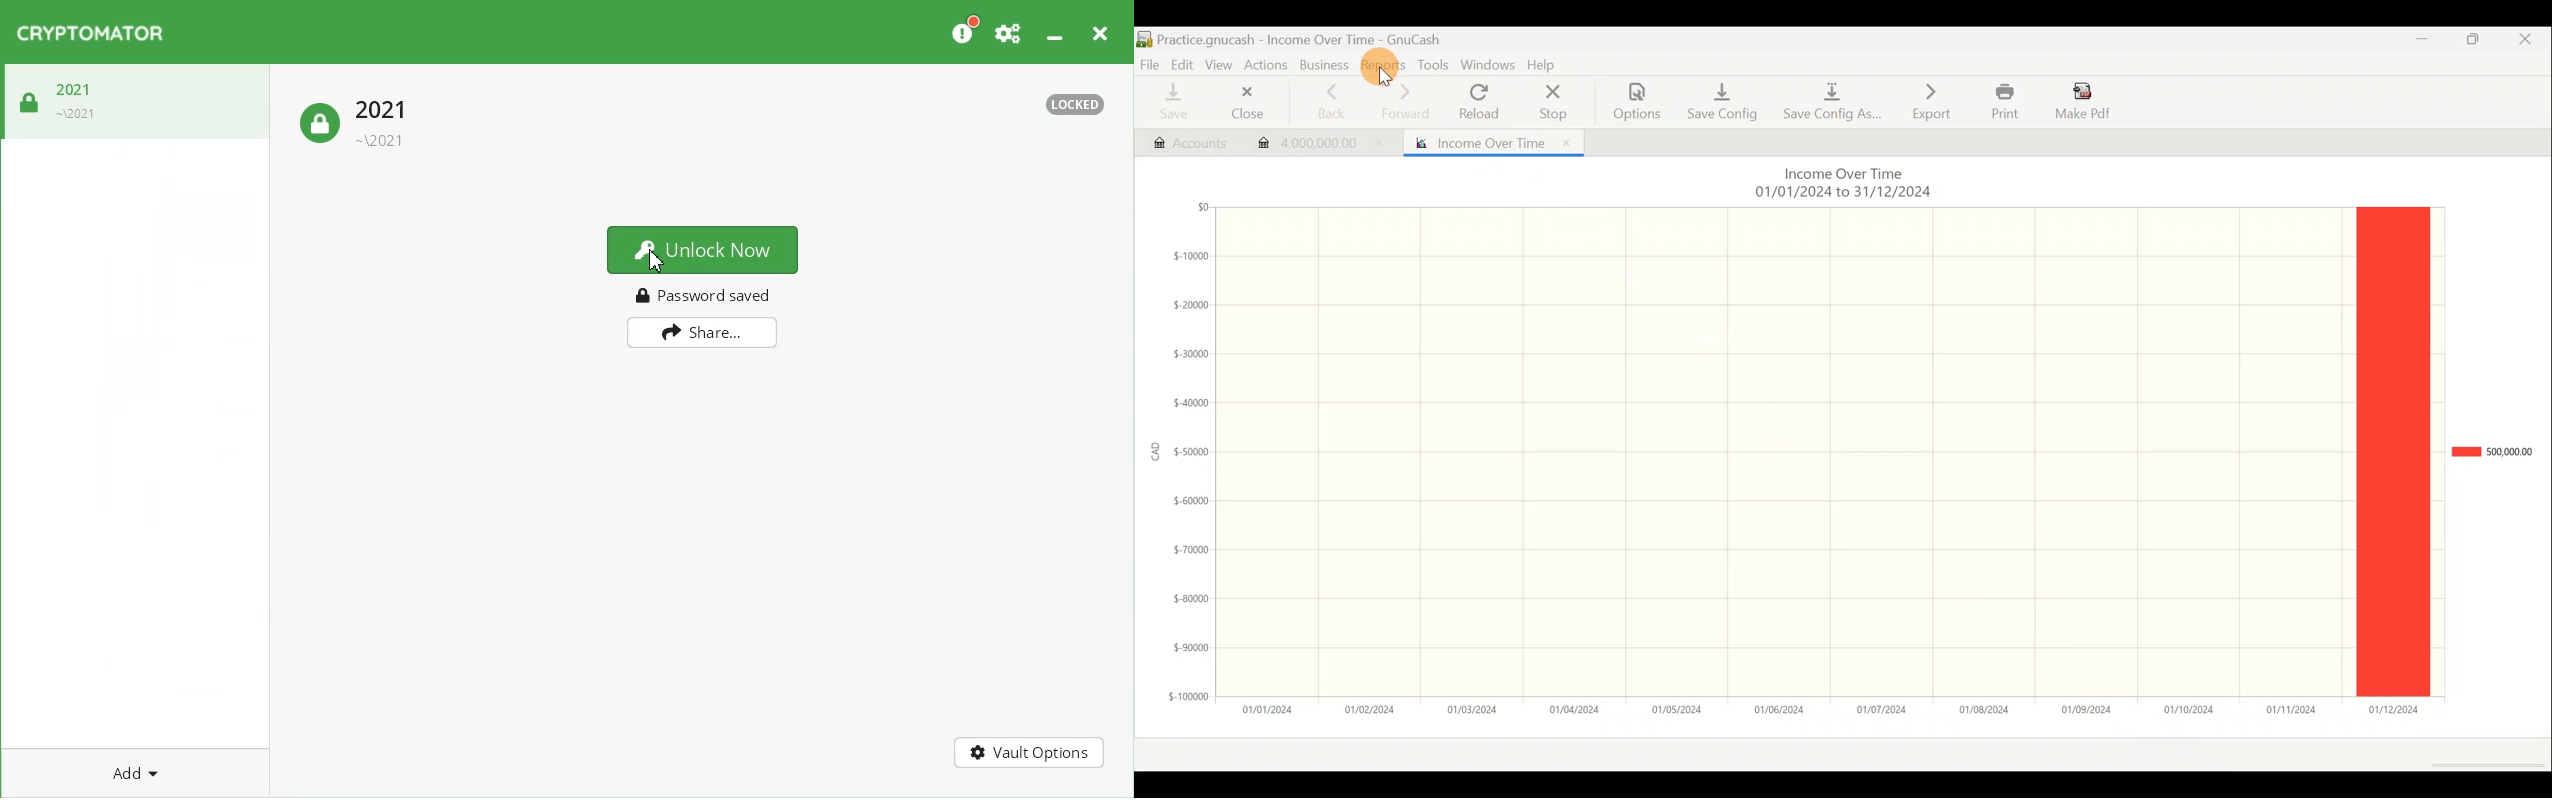  What do you see at coordinates (1828, 103) in the screenshot?
I see `Save config as` at bounding box center [1828, 103].